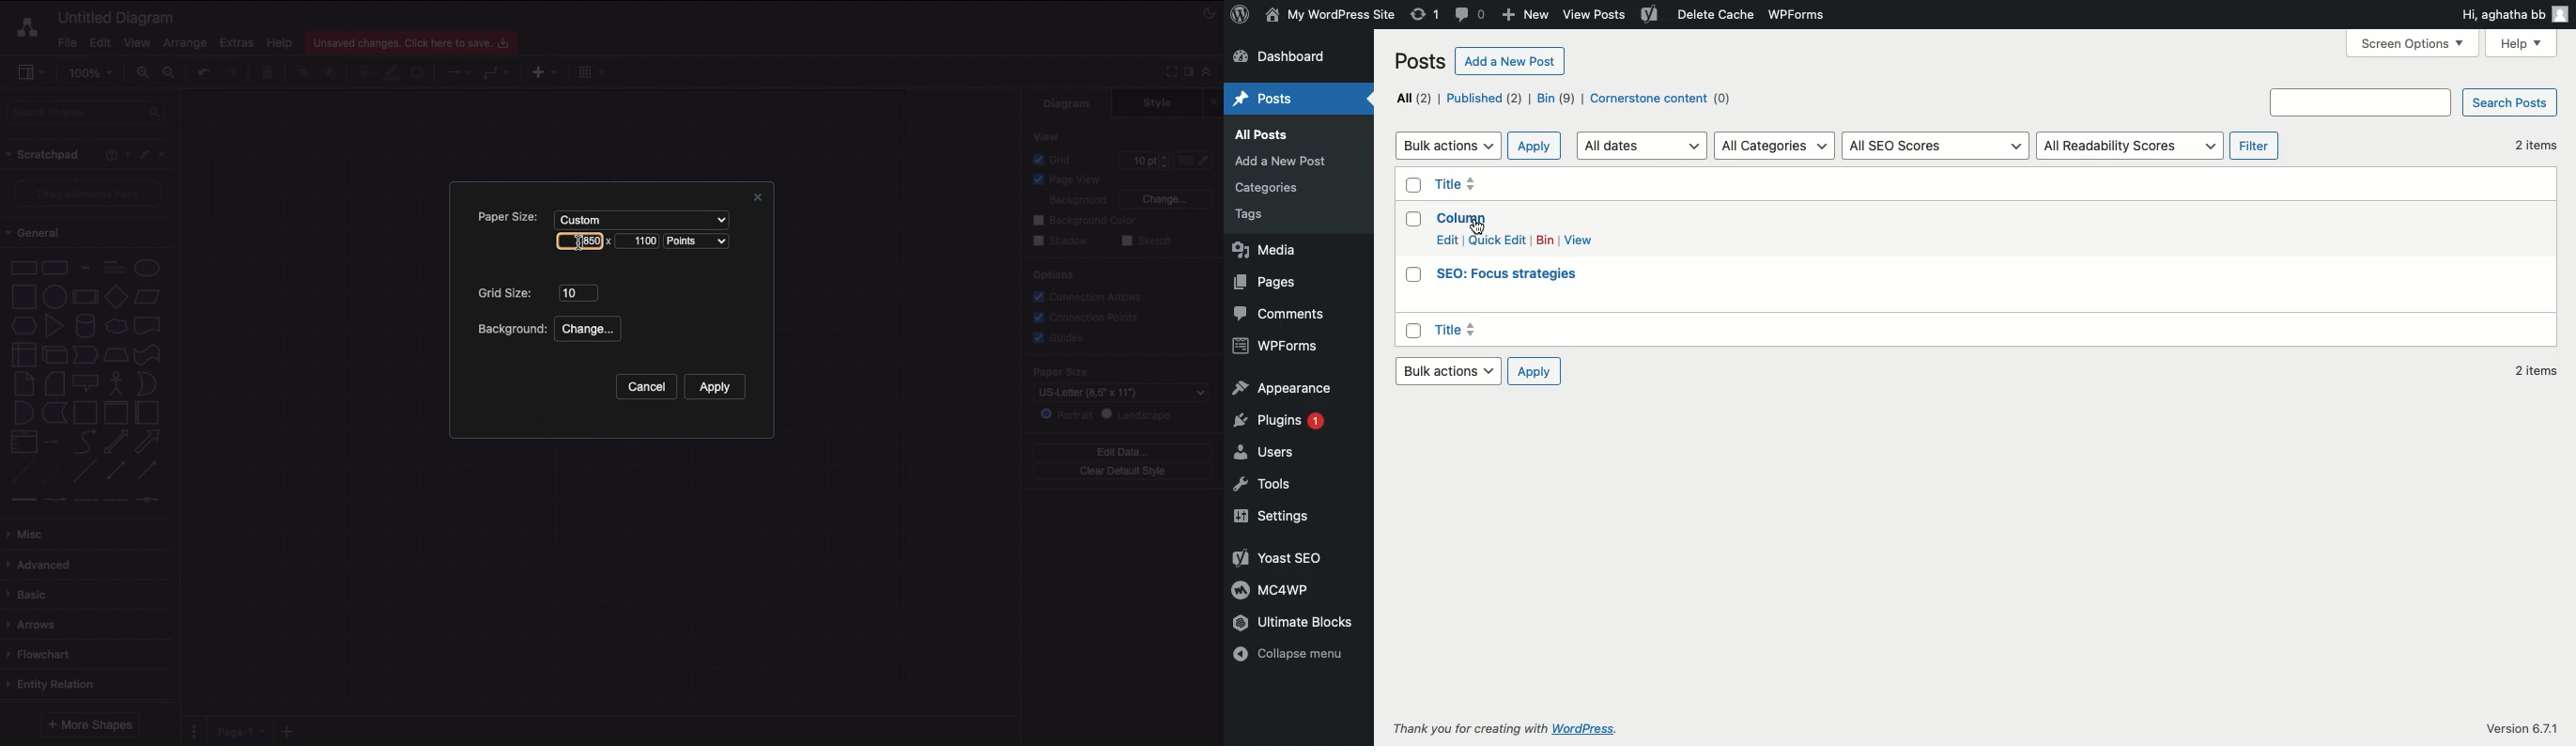 This screenshot has width=2576, height=756. I want to click on Media, so click(1273, 252).